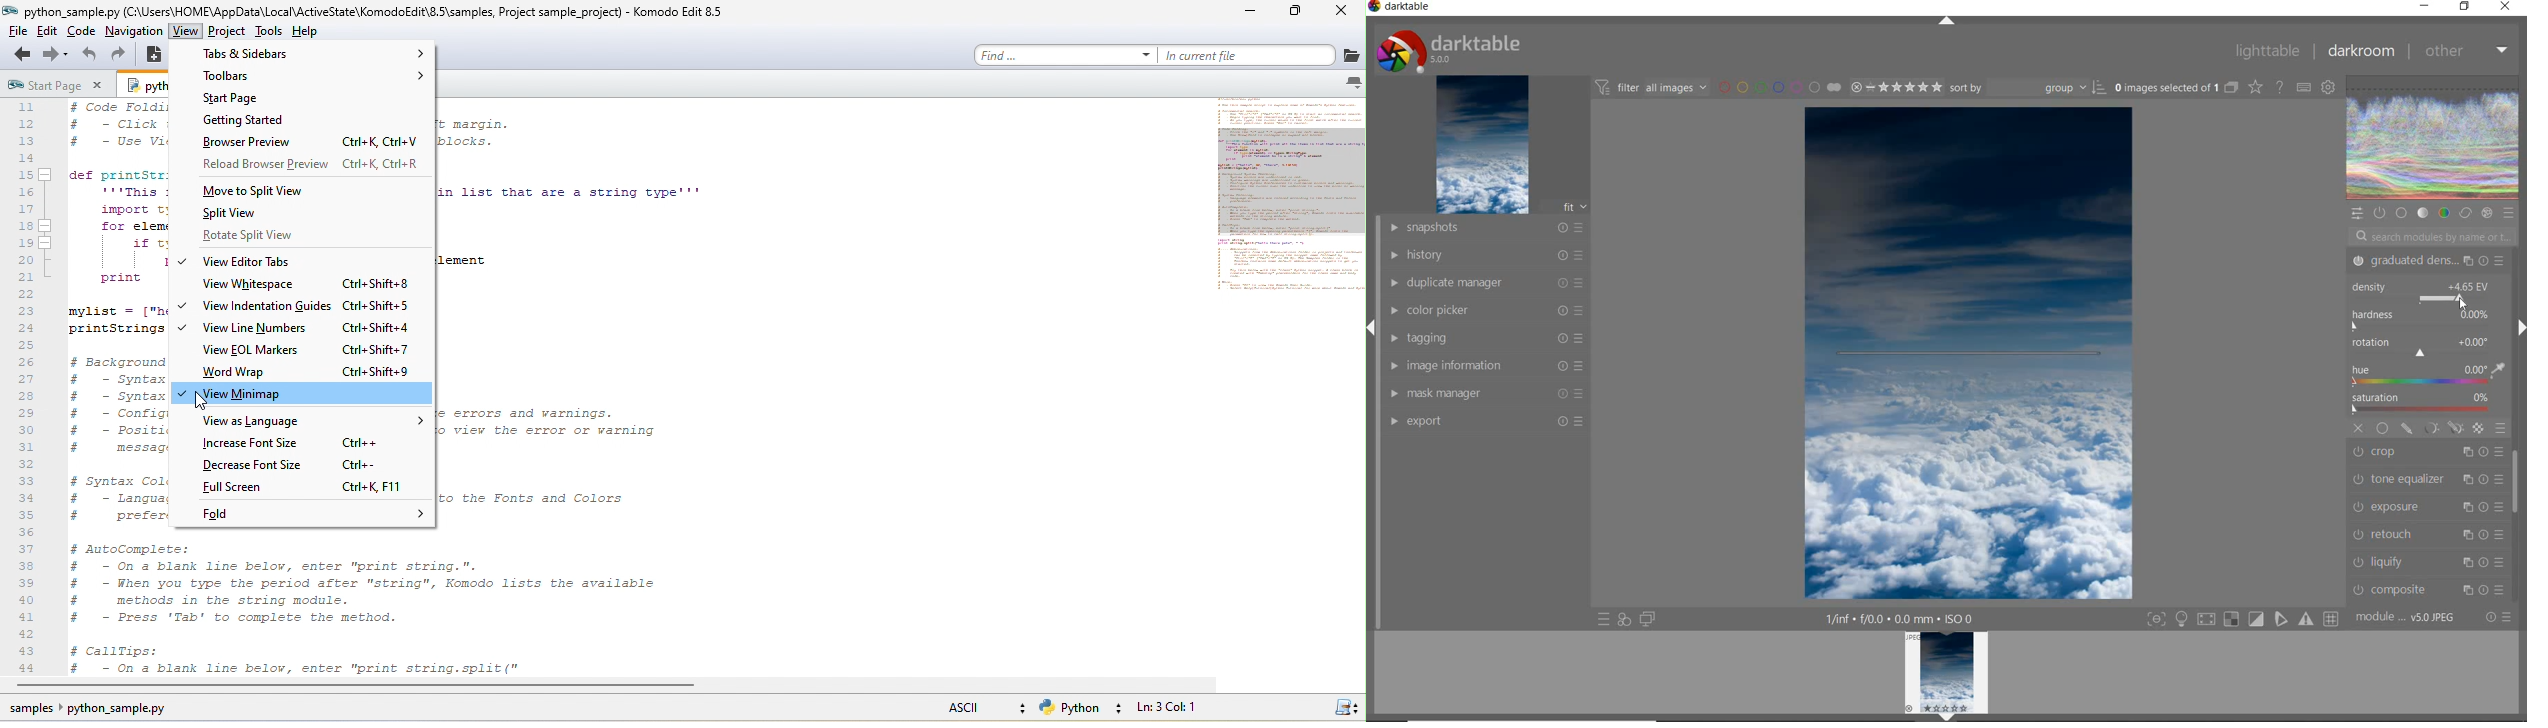 This screenshot has height=728, width=2548. I want to click on COLOR, so click(2444, 214).